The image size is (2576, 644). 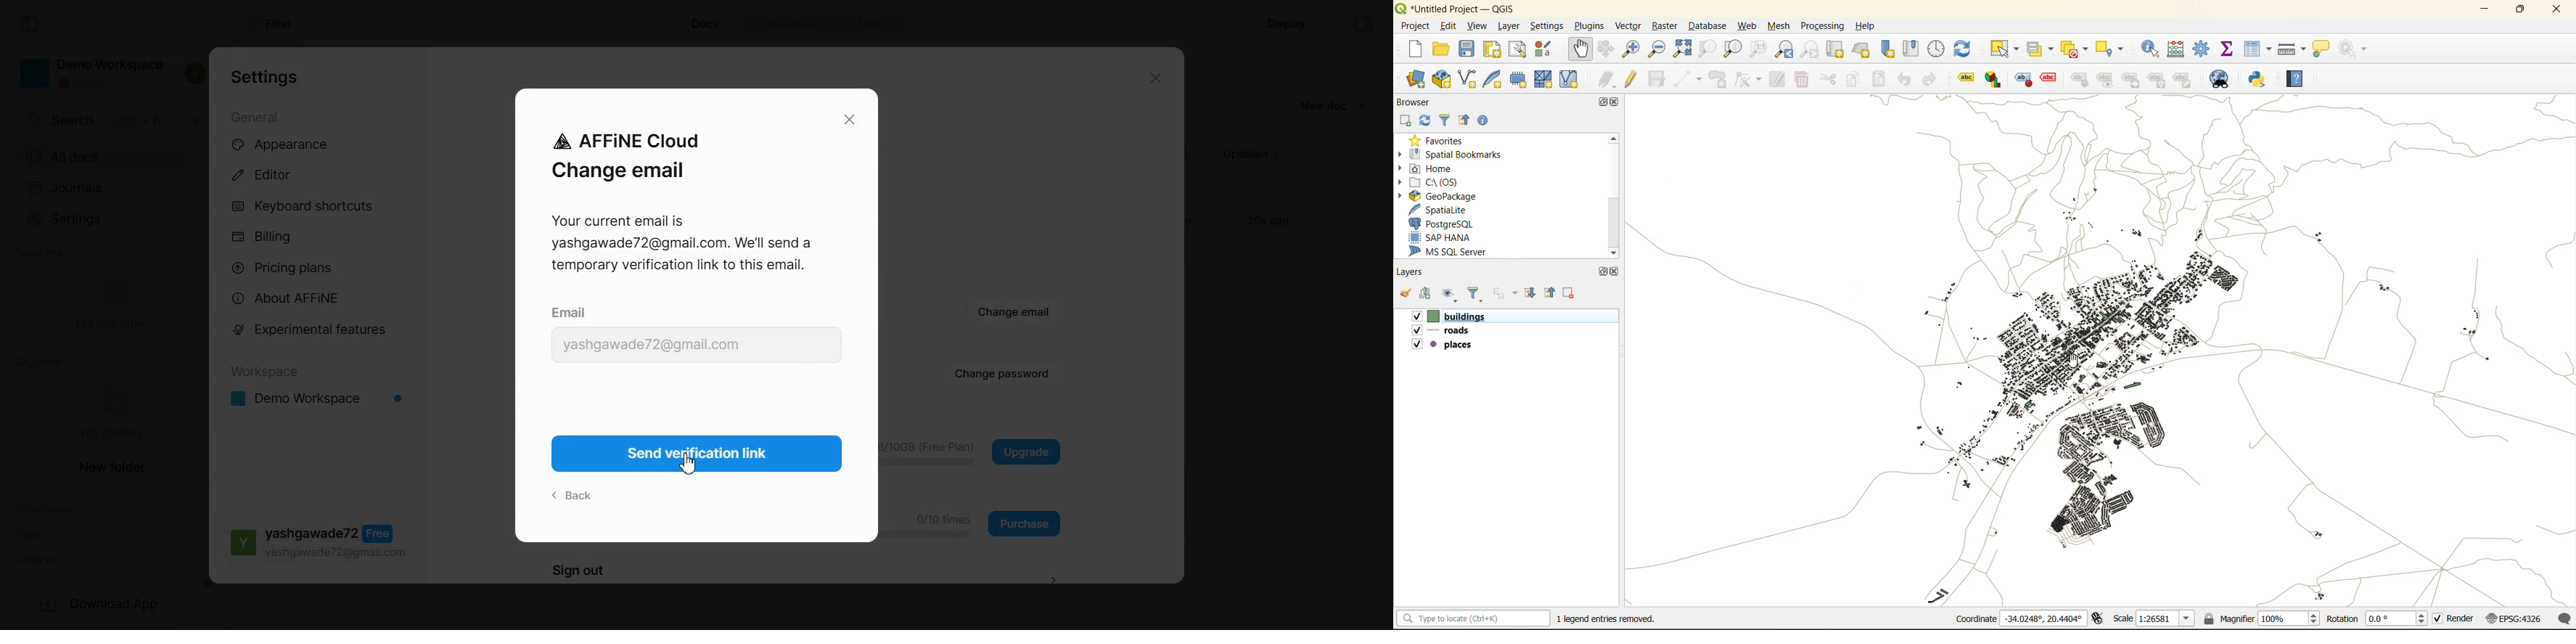 What do you see at coordinates (2455, 620) in the screenshot?
I see `render` at bounding box center [2455, 620].